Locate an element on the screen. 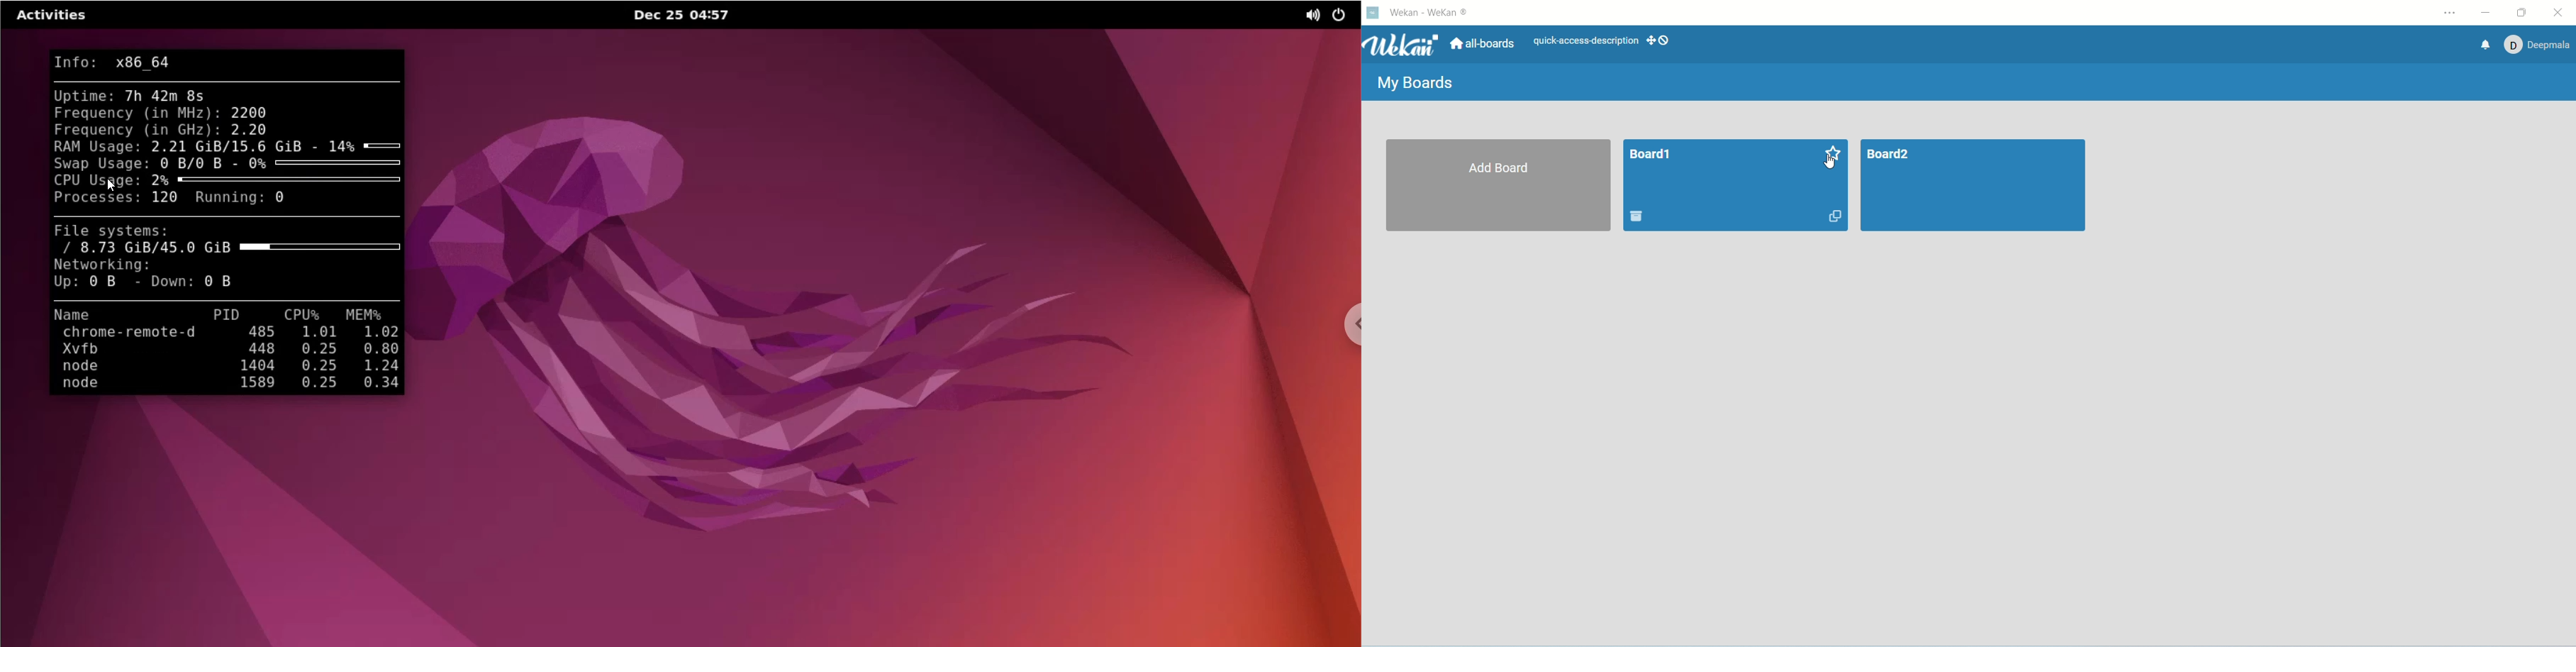 The width and height of the screenshot is (2576, 672). all boards is located at coordinates (1483, 43).